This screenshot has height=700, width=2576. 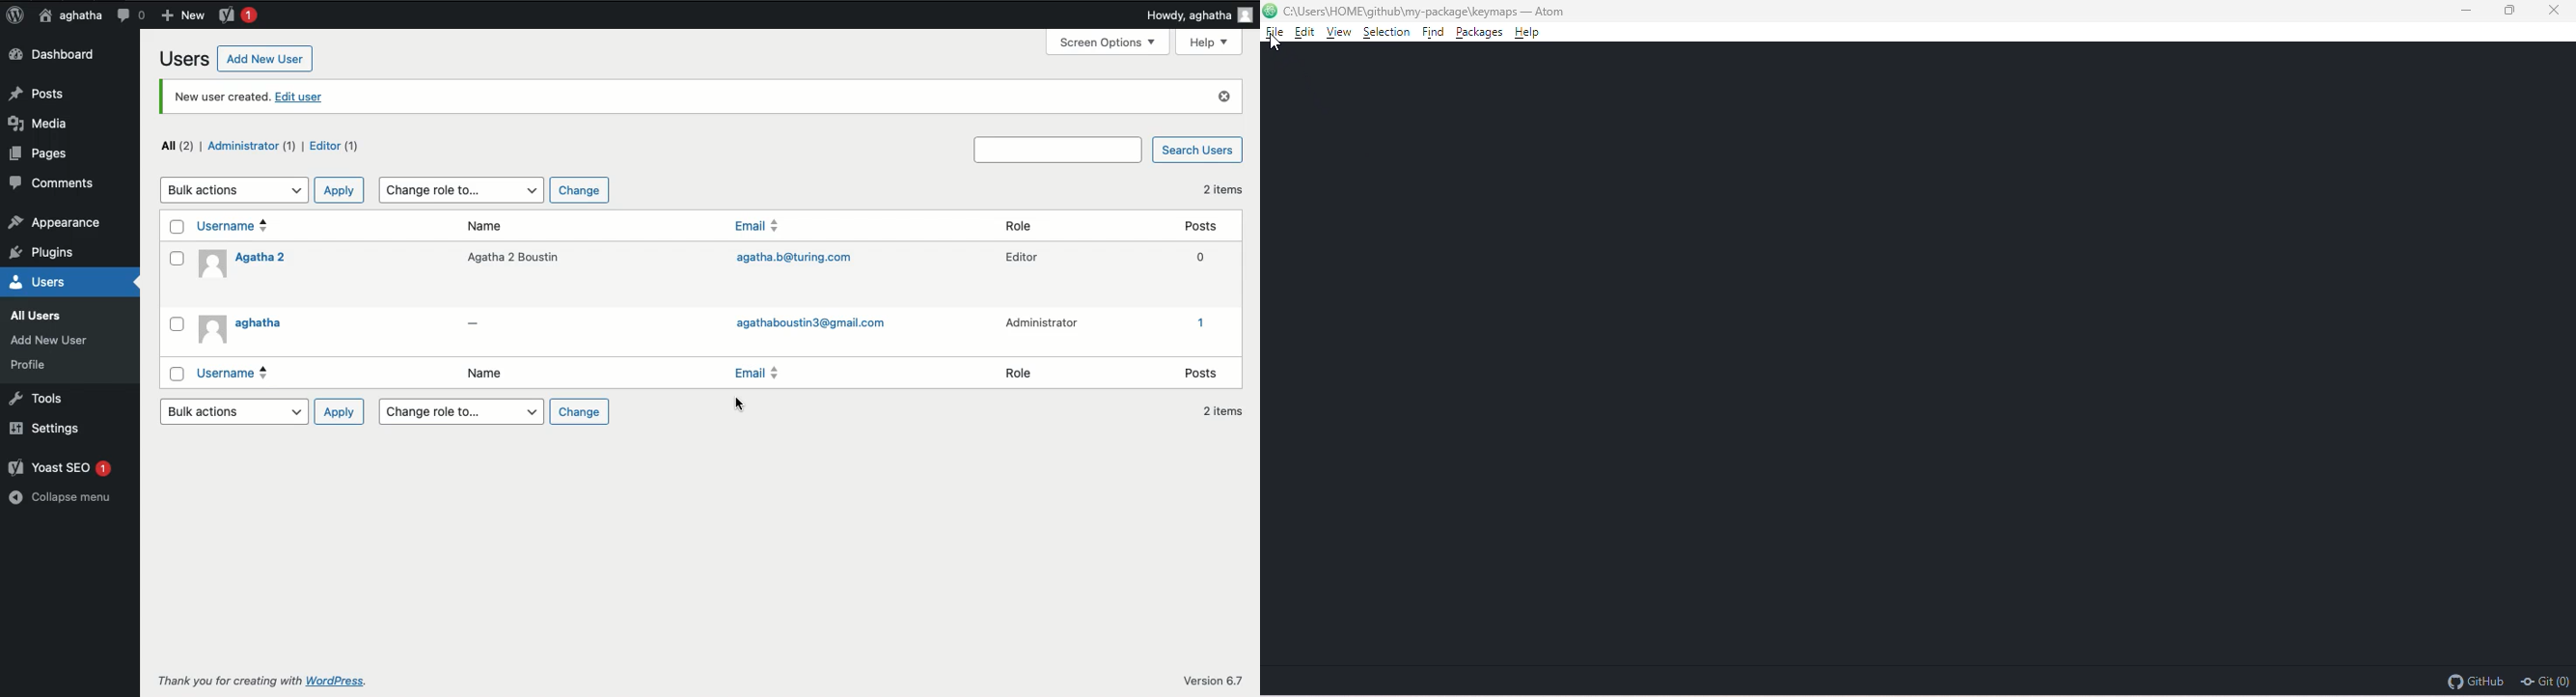 What do you see at coordinates (39, 316) in the screenshot?
I see `all users` at bounding box center [39, 316].